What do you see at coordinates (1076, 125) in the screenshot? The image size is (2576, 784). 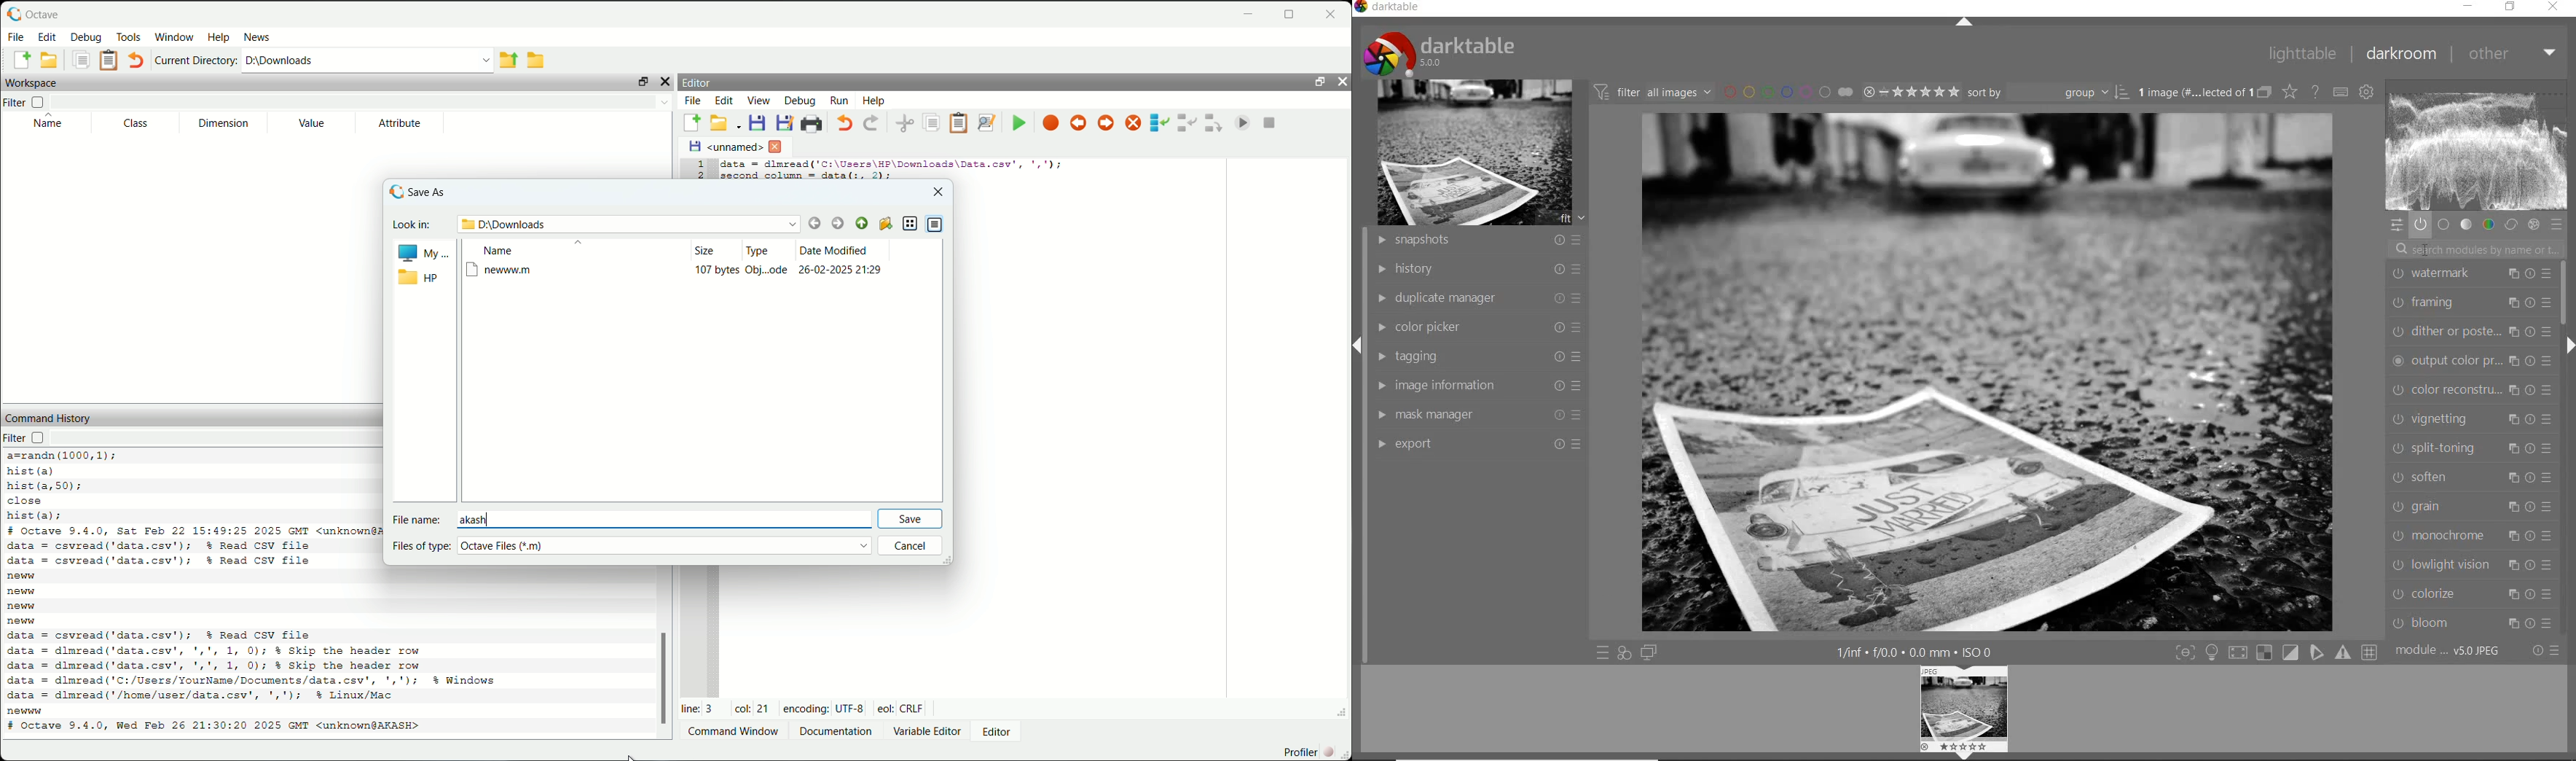 I see `previous breakpoint` at bounding box center [1076, 125].